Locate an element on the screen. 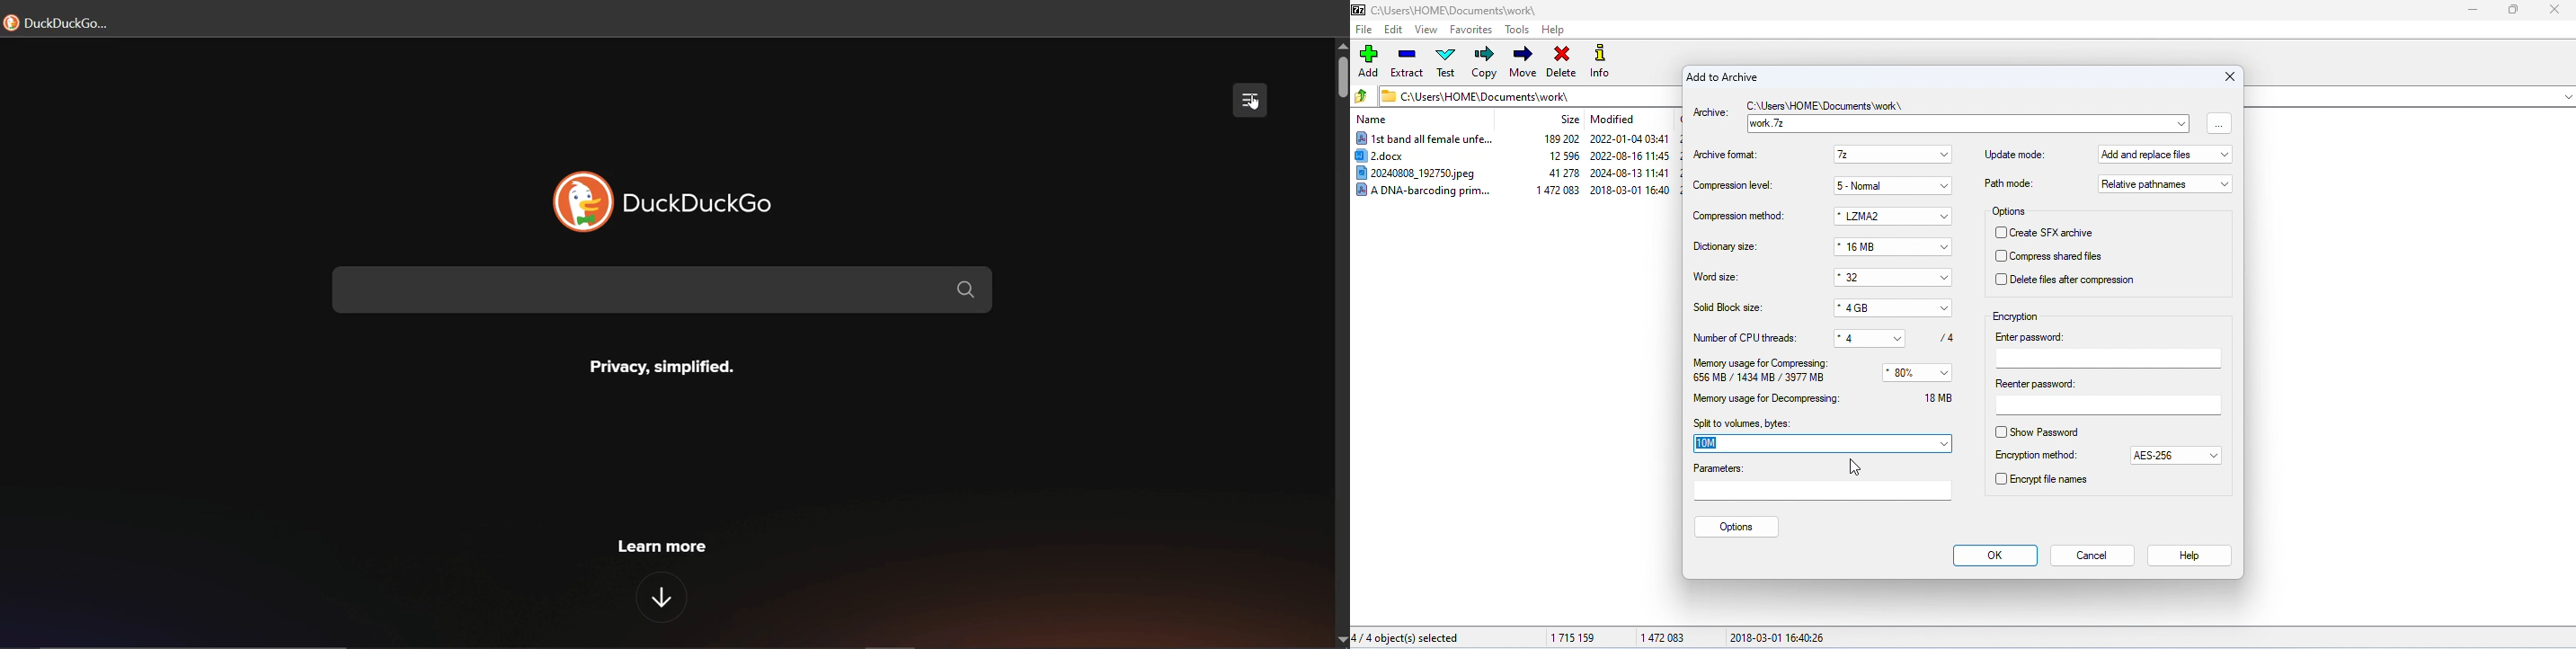 This screenshot has width=2576, height=672. delete is located at coordinates (1560, 63).